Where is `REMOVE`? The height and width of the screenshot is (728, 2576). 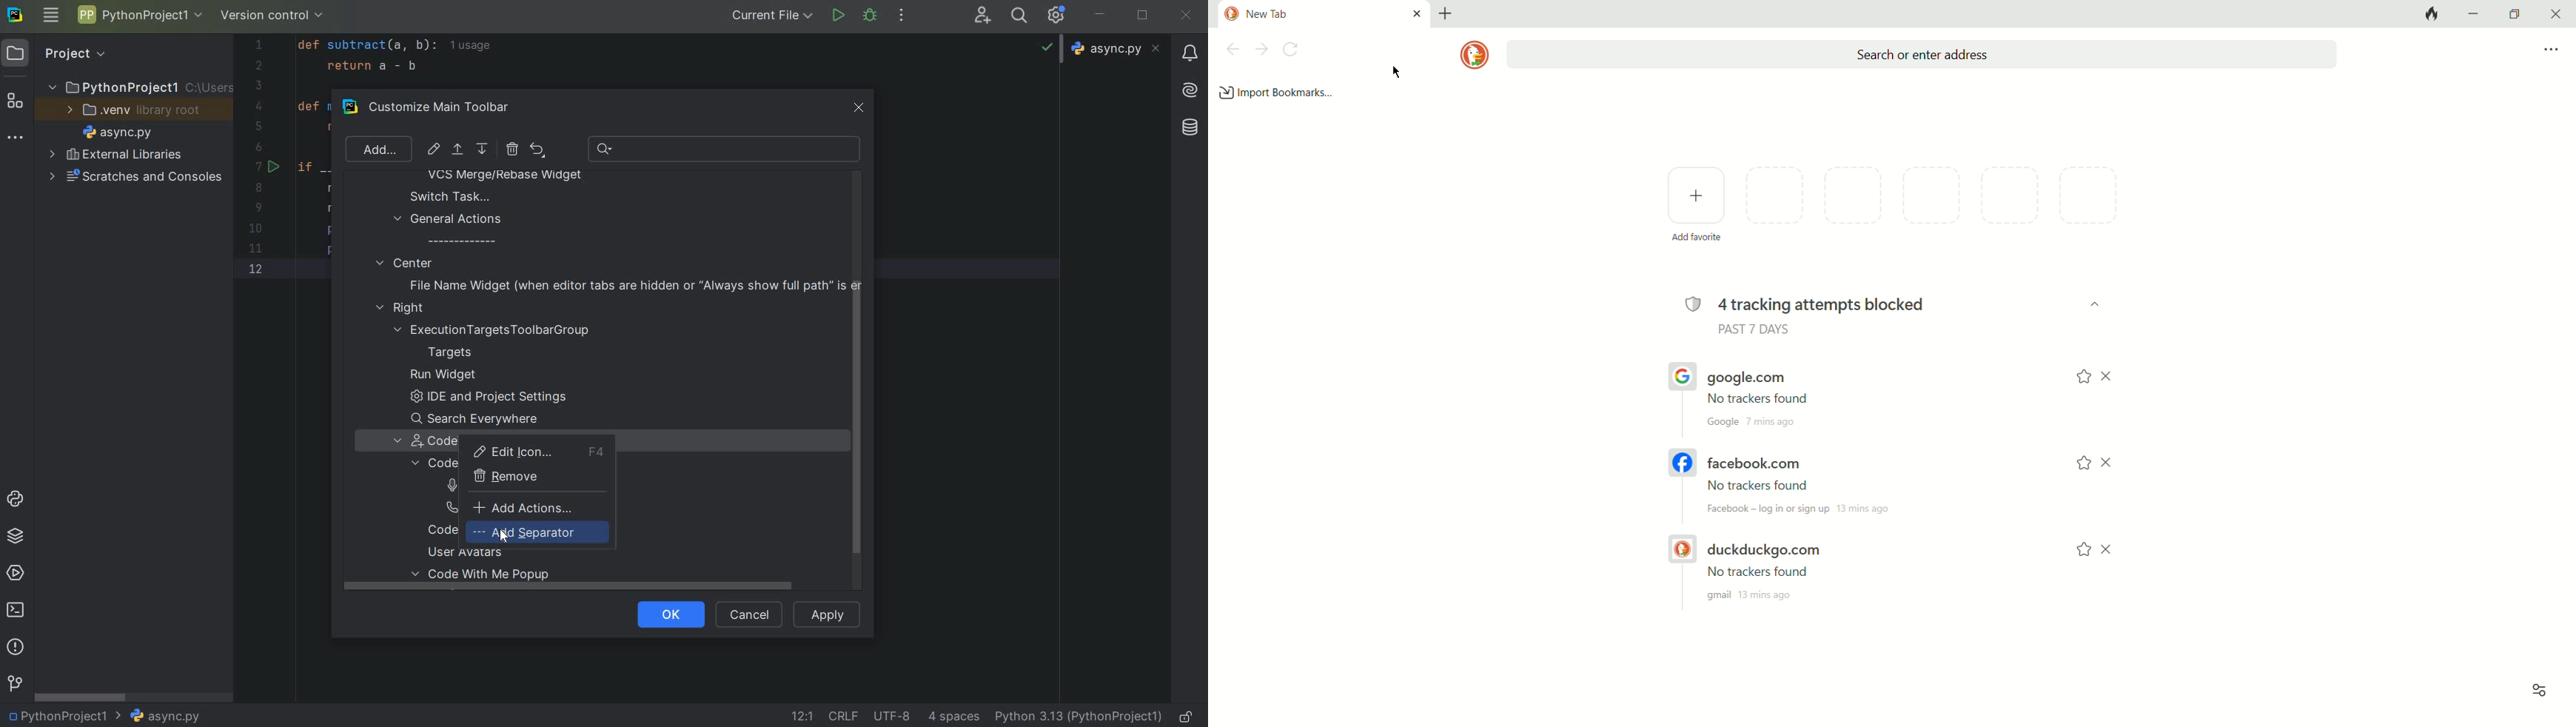
REMOVE is located at coordinates (511, 149).